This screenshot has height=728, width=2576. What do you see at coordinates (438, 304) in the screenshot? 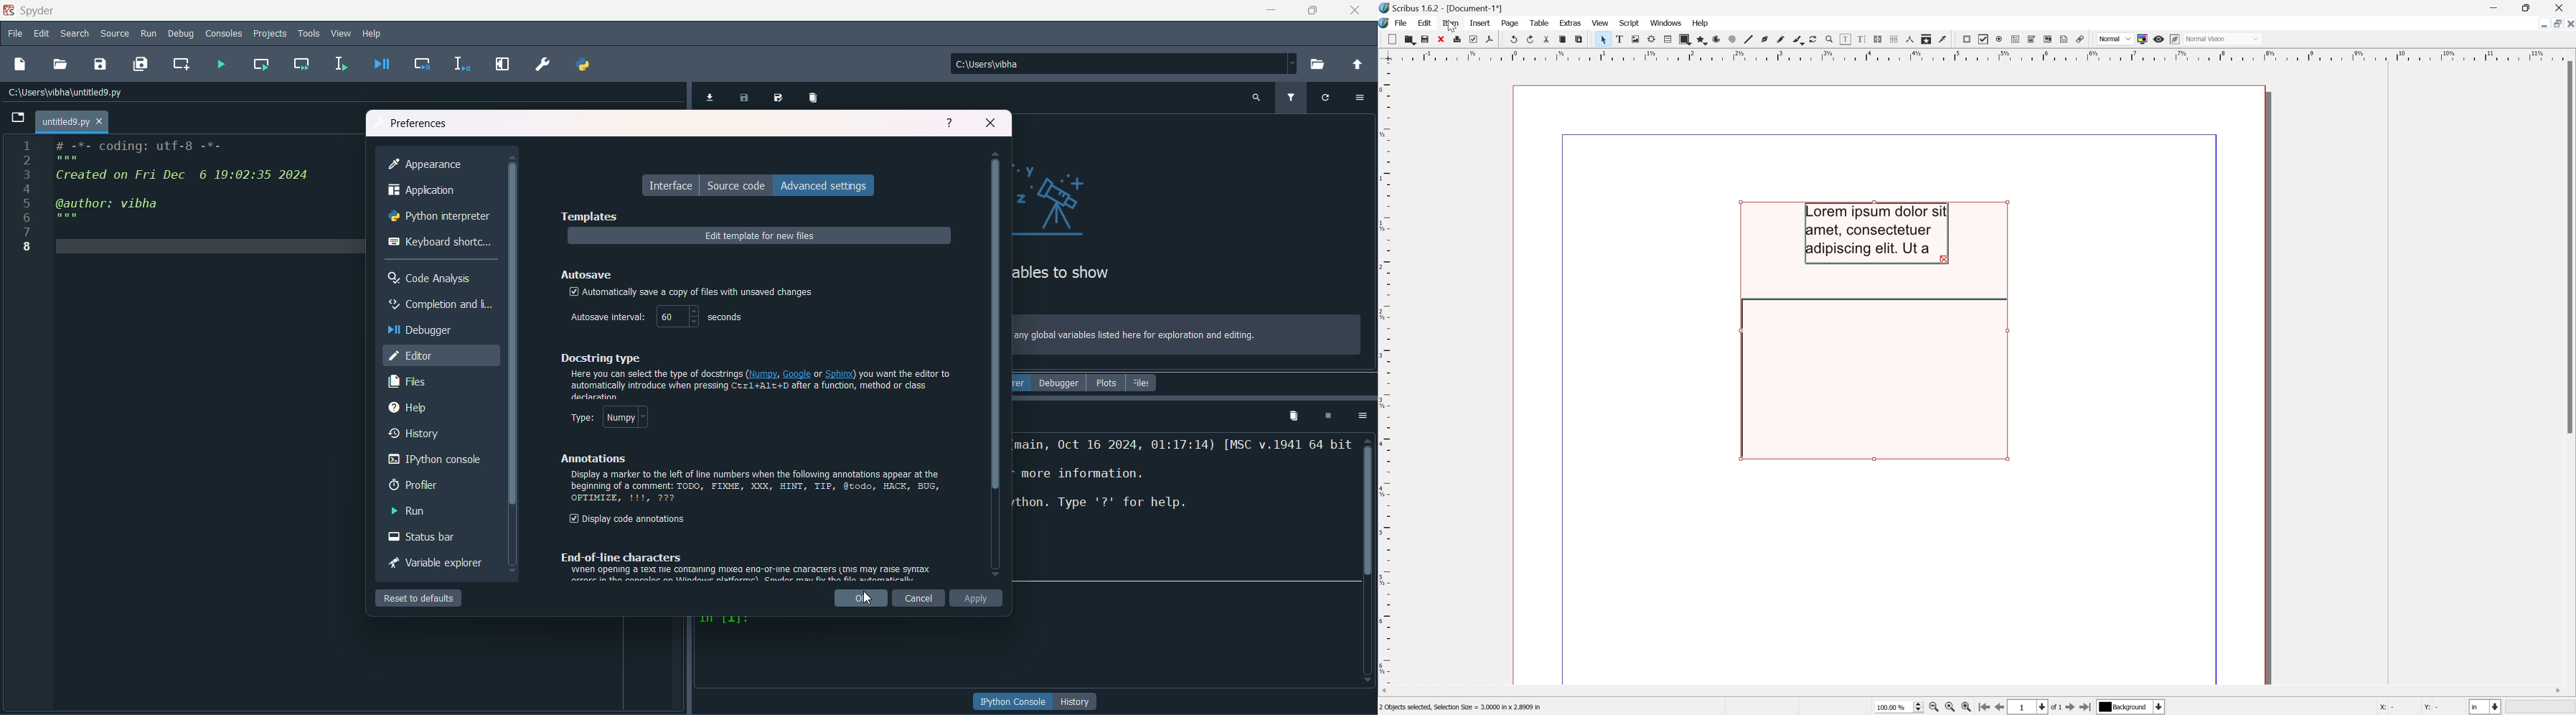
I see `completion` at bounding box center [438, 304].